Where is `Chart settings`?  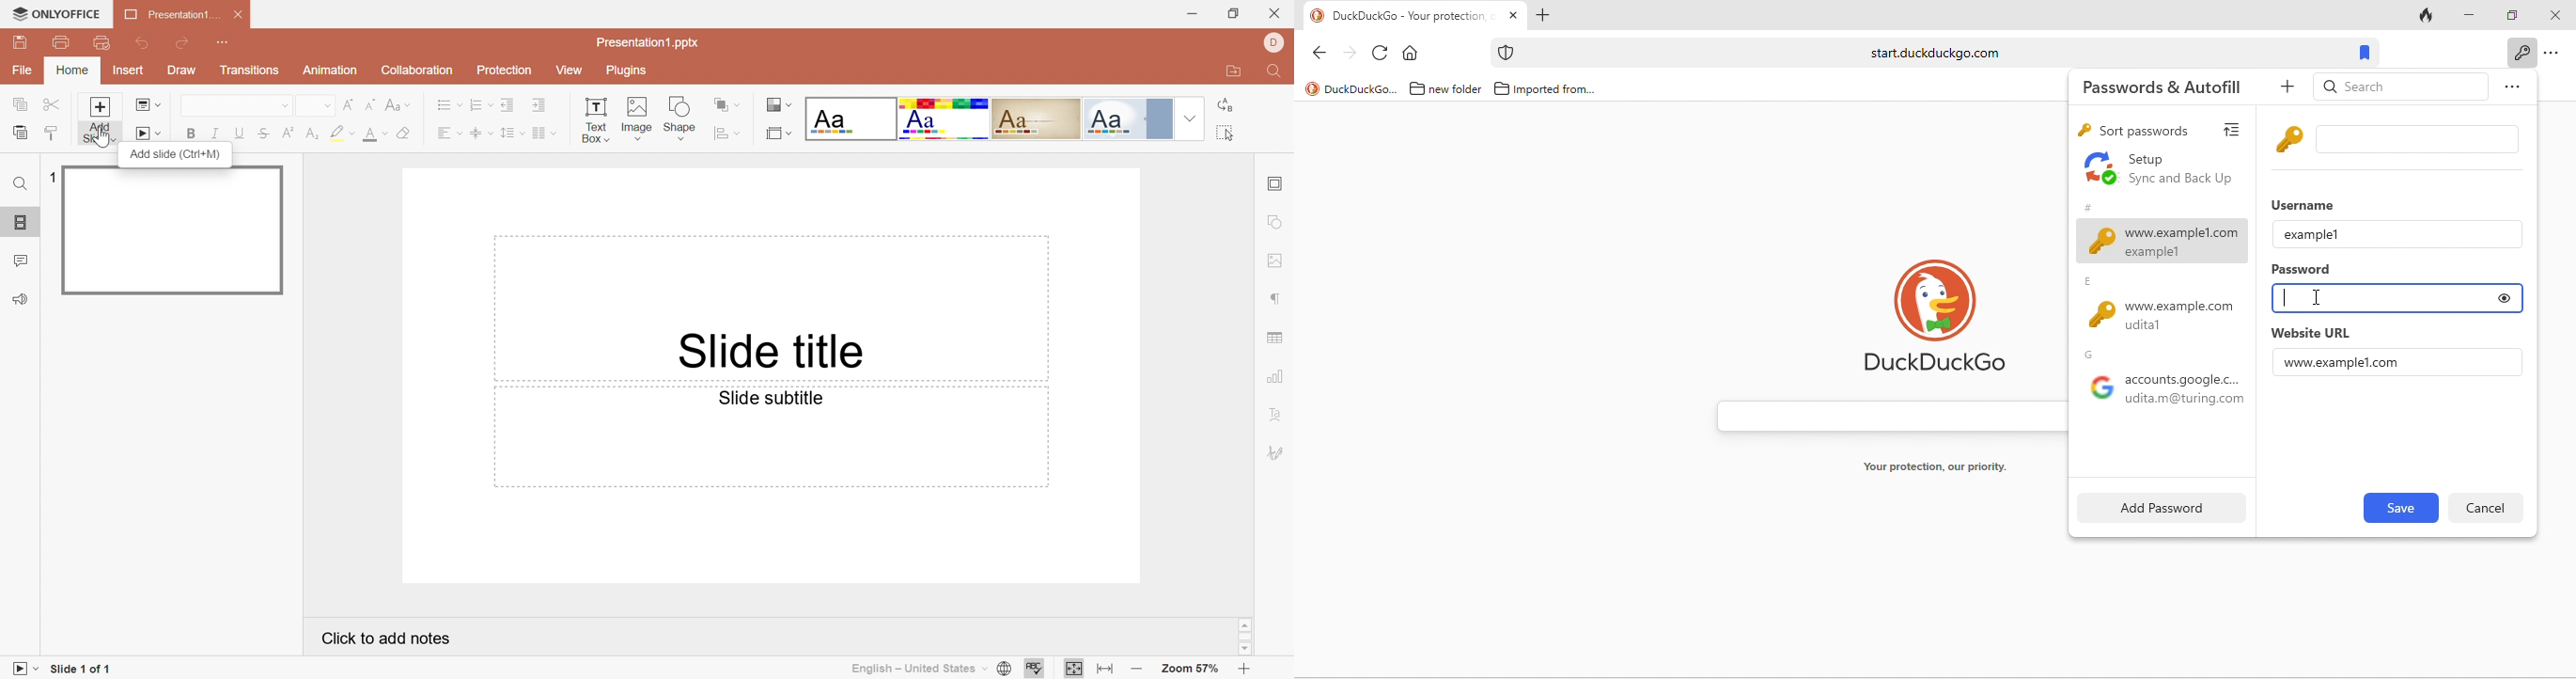
Chart settings is located at coordinates (1273, 377).